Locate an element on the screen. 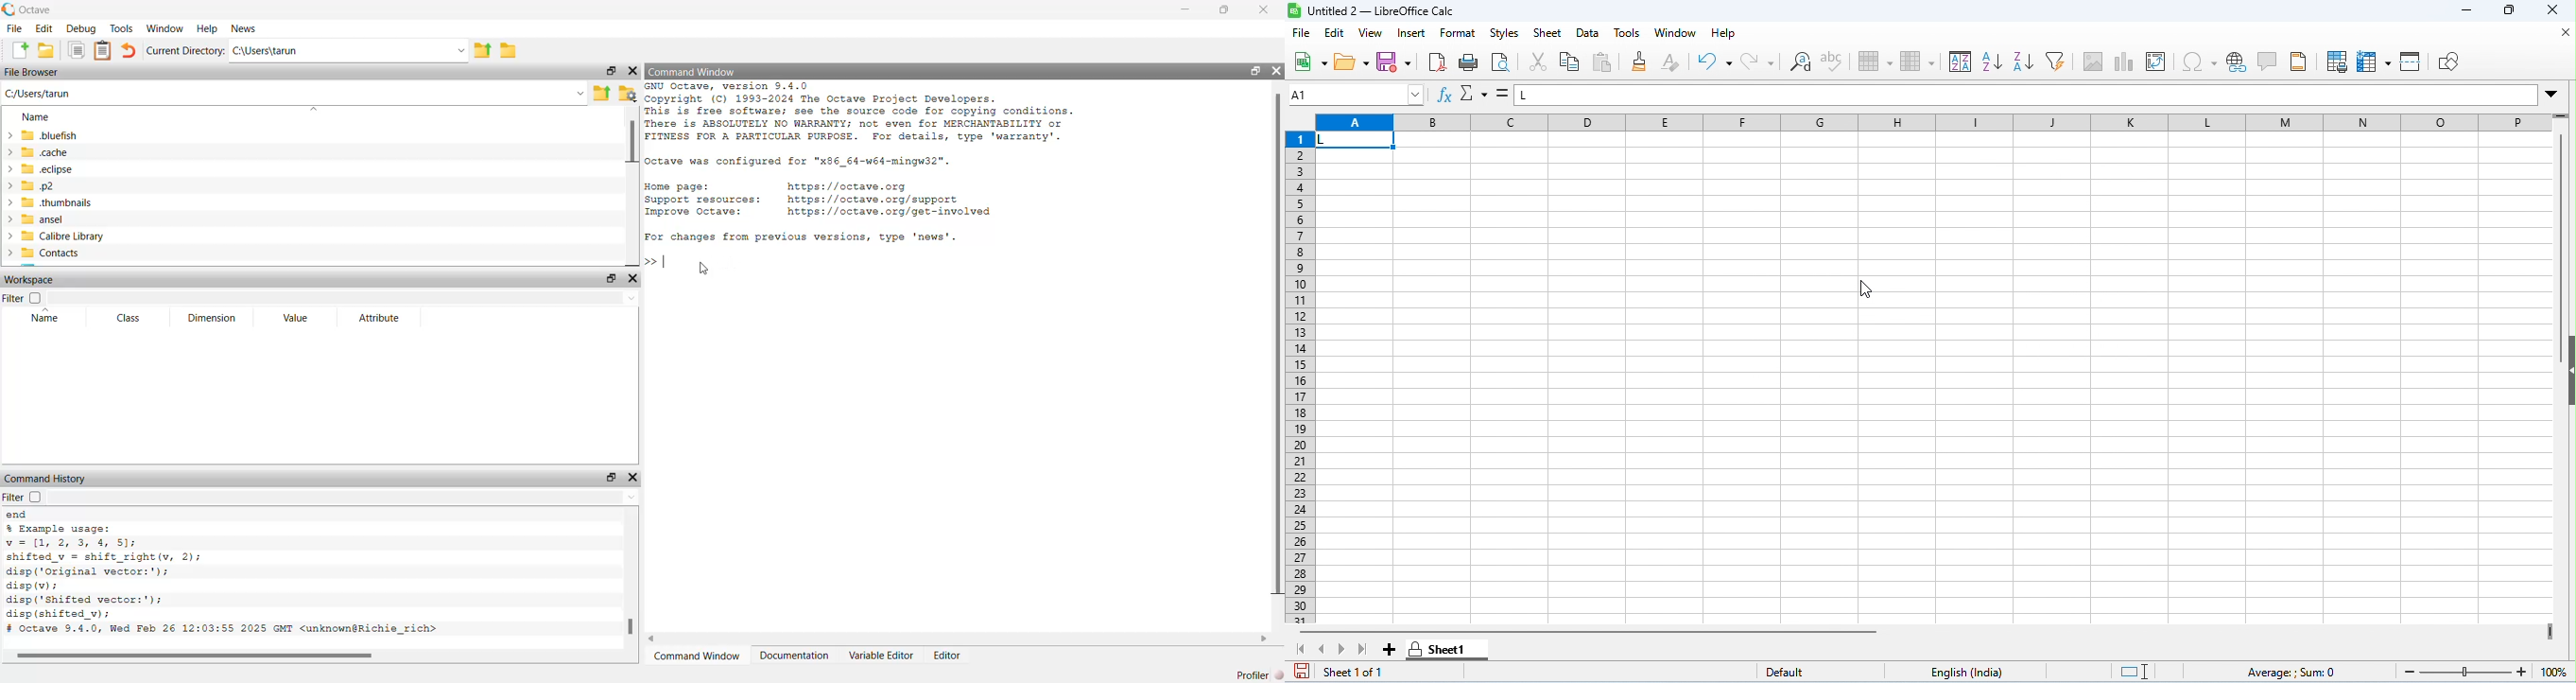 This screenshot has width=2576, height=700. insert comment is located at coordinates (2267, 61).